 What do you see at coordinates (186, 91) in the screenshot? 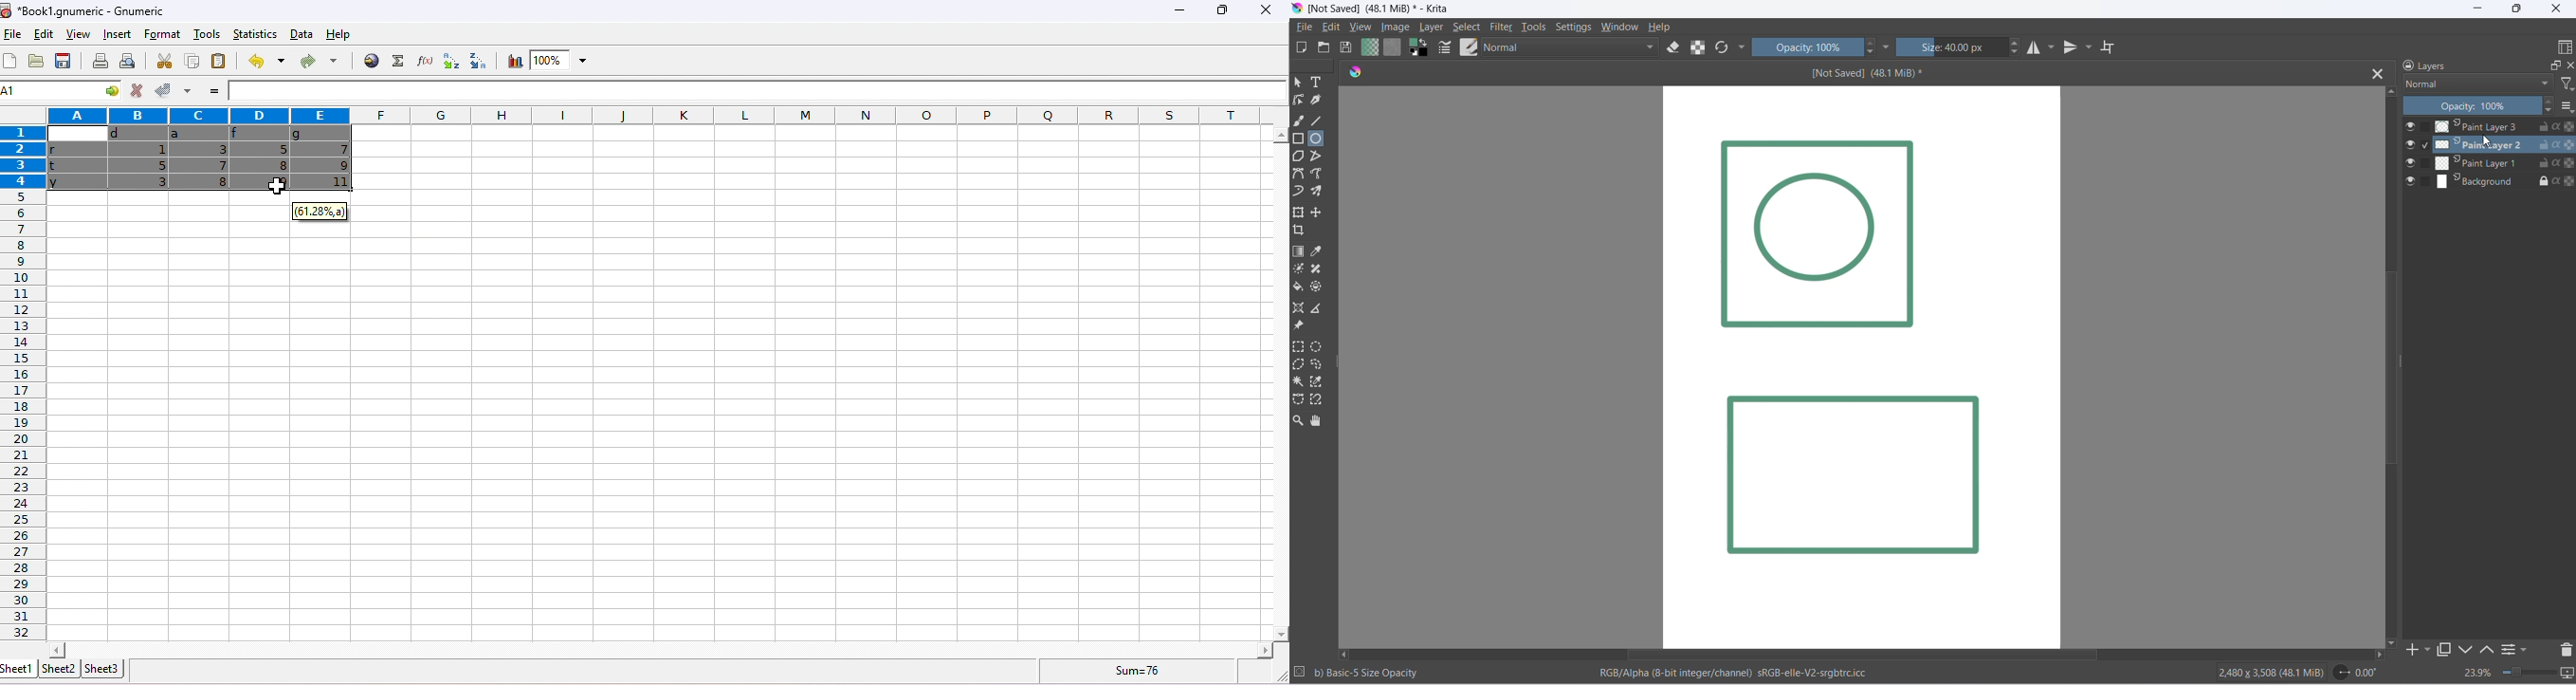
I see `accept multiple changes` at bounding box center [186, 91].